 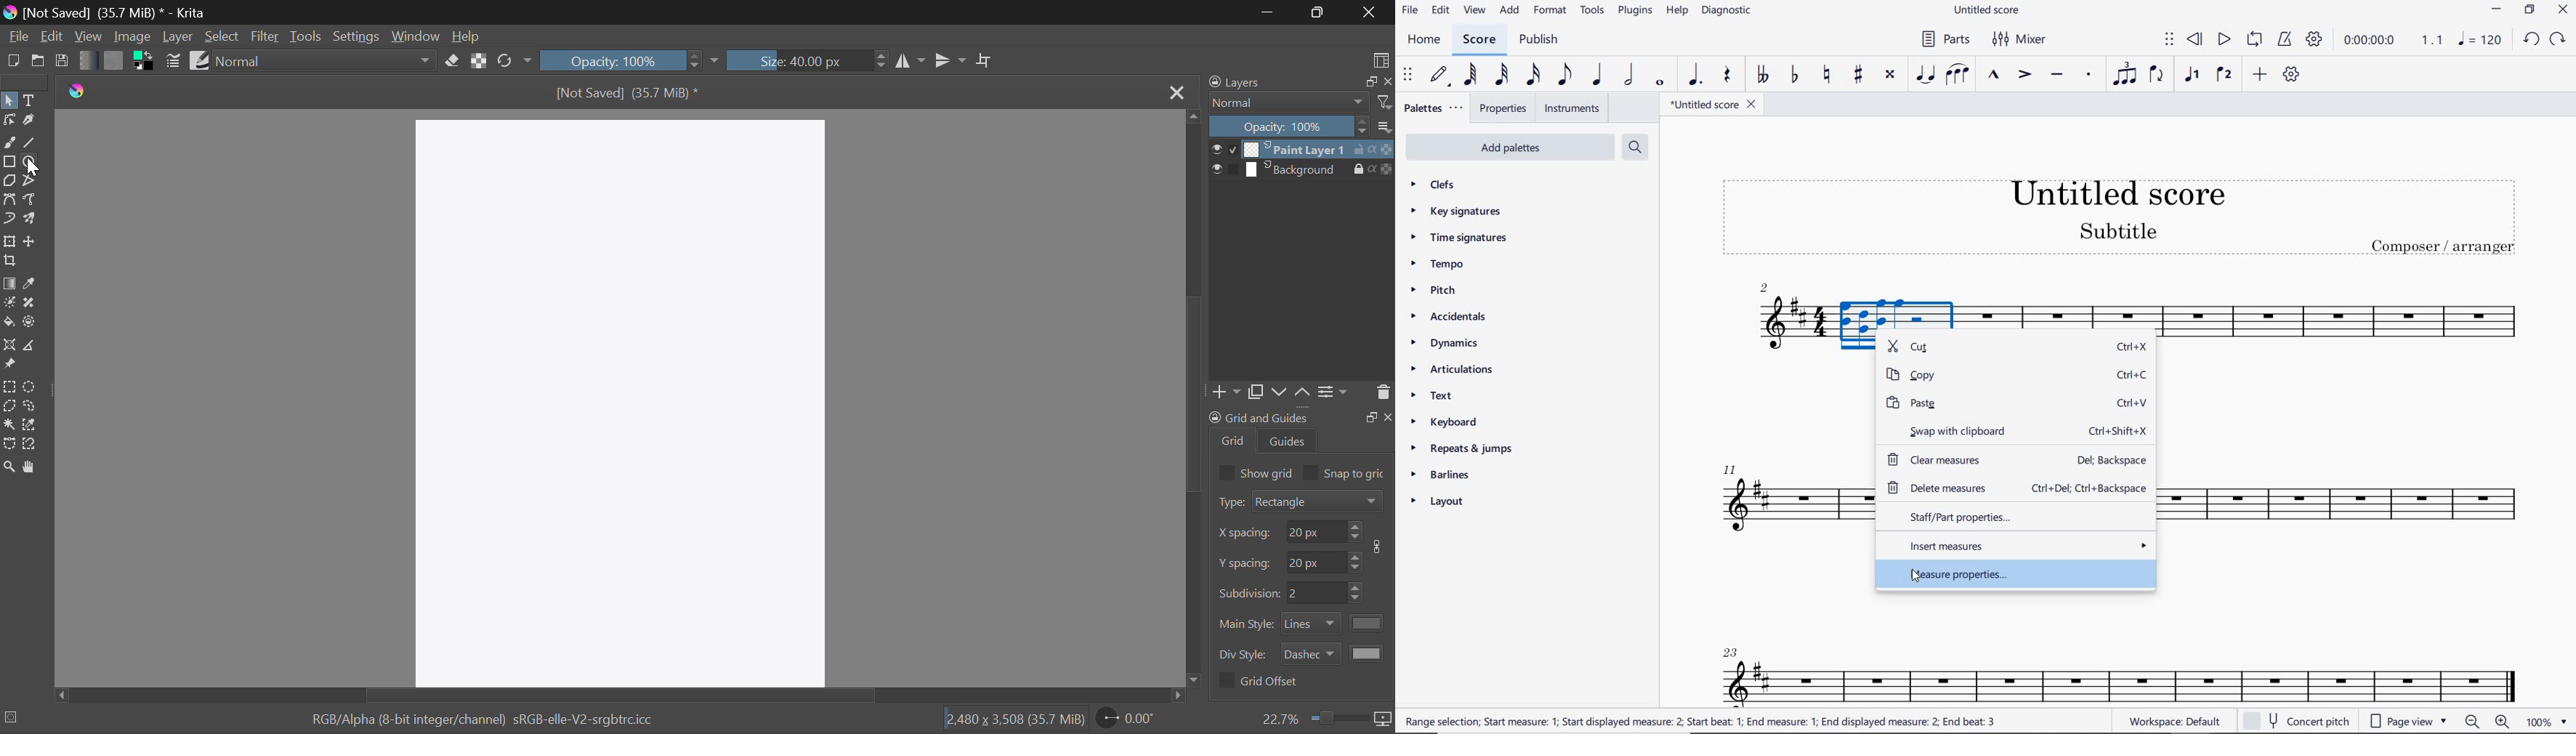 What do you see at coordinates (9, 100) in the screenshot?
I see `Select` at bounding box center [9, 100].